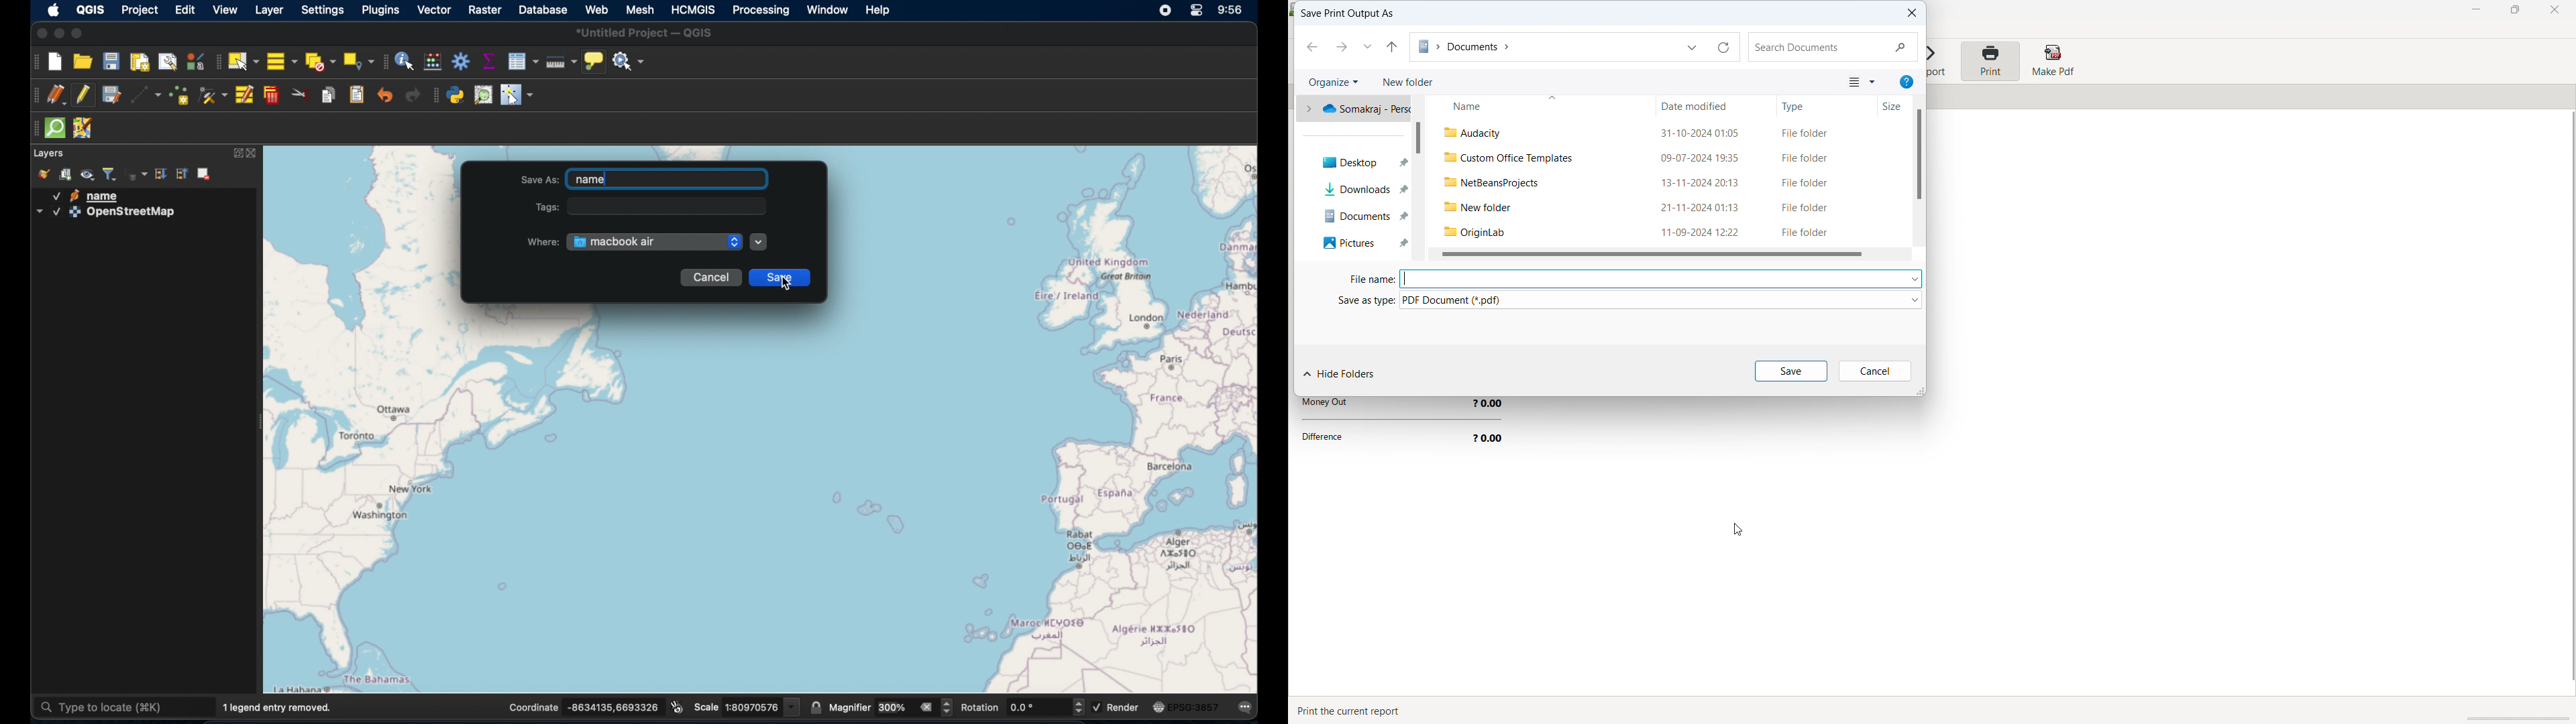 This screenshot has height=728, width=2576. What do you see at coordinates (1360, 189) in the screenshot?
I see `4 Downloads ` at bounding box center [1360, 189].